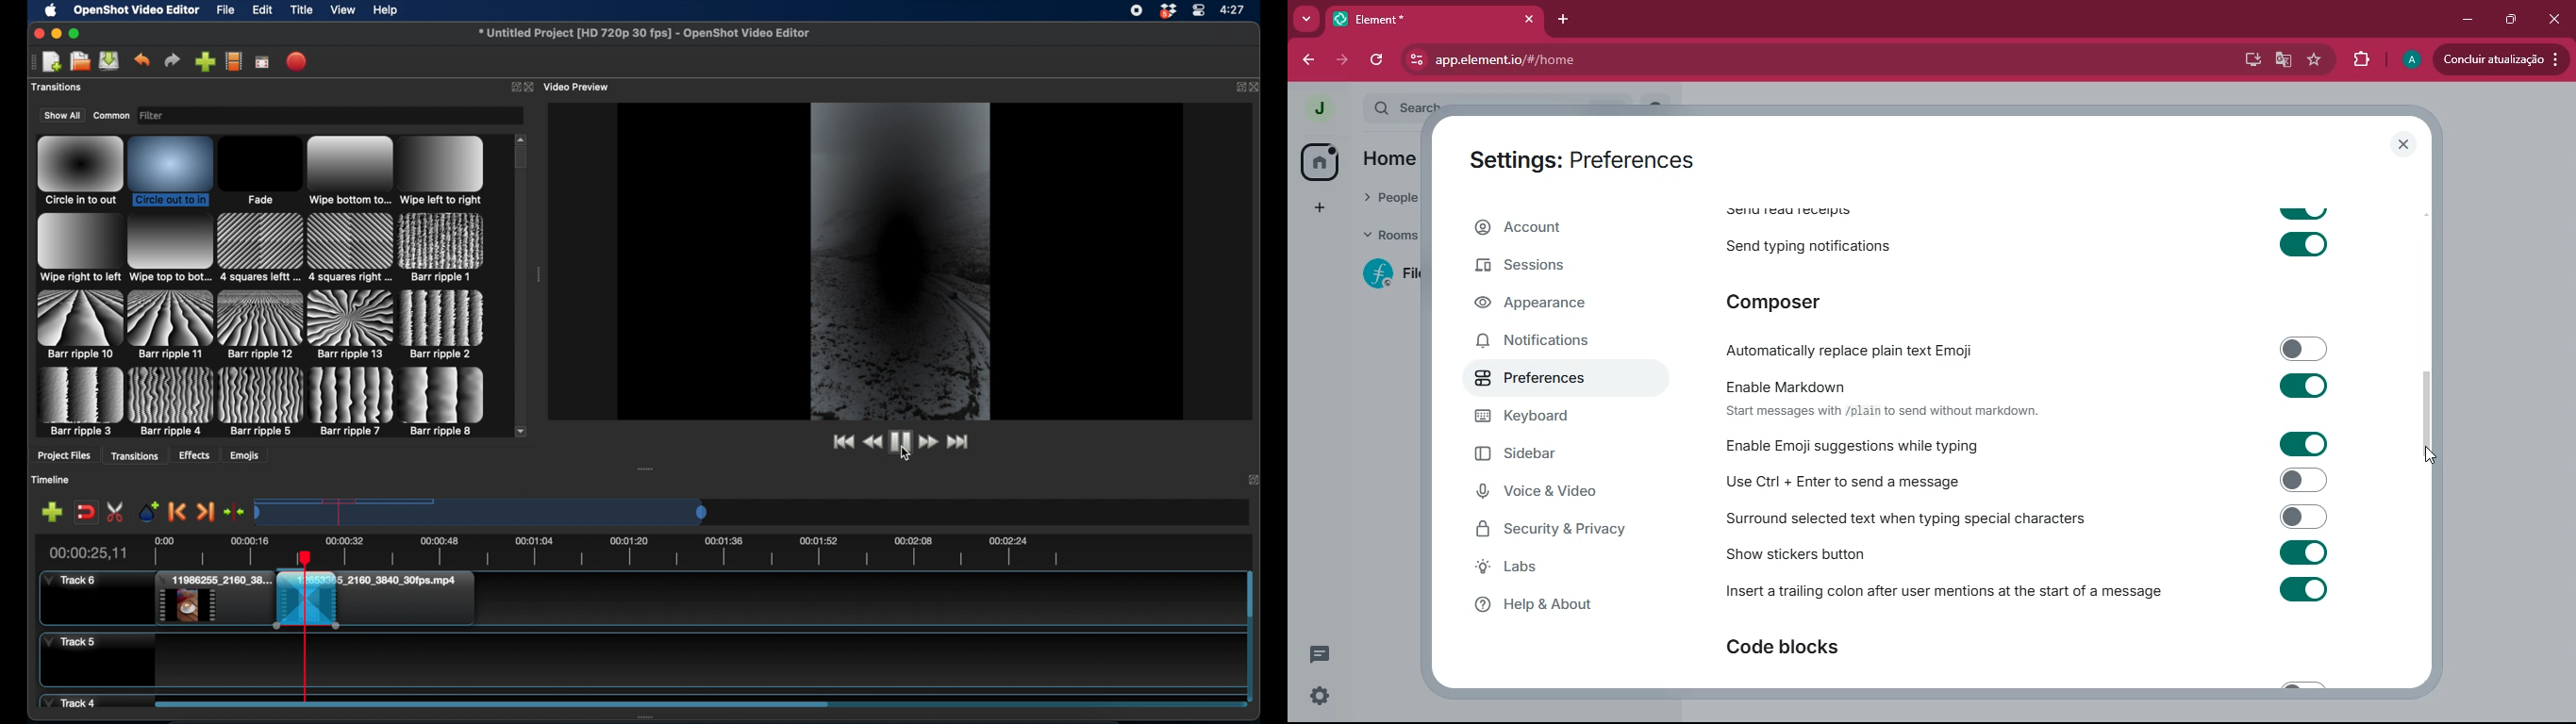 This screenshot has height=728, width=2576. What do you see at coordinates (664, 549) in the screenshot?
I see `timeline` at bounding box center [664, 549].